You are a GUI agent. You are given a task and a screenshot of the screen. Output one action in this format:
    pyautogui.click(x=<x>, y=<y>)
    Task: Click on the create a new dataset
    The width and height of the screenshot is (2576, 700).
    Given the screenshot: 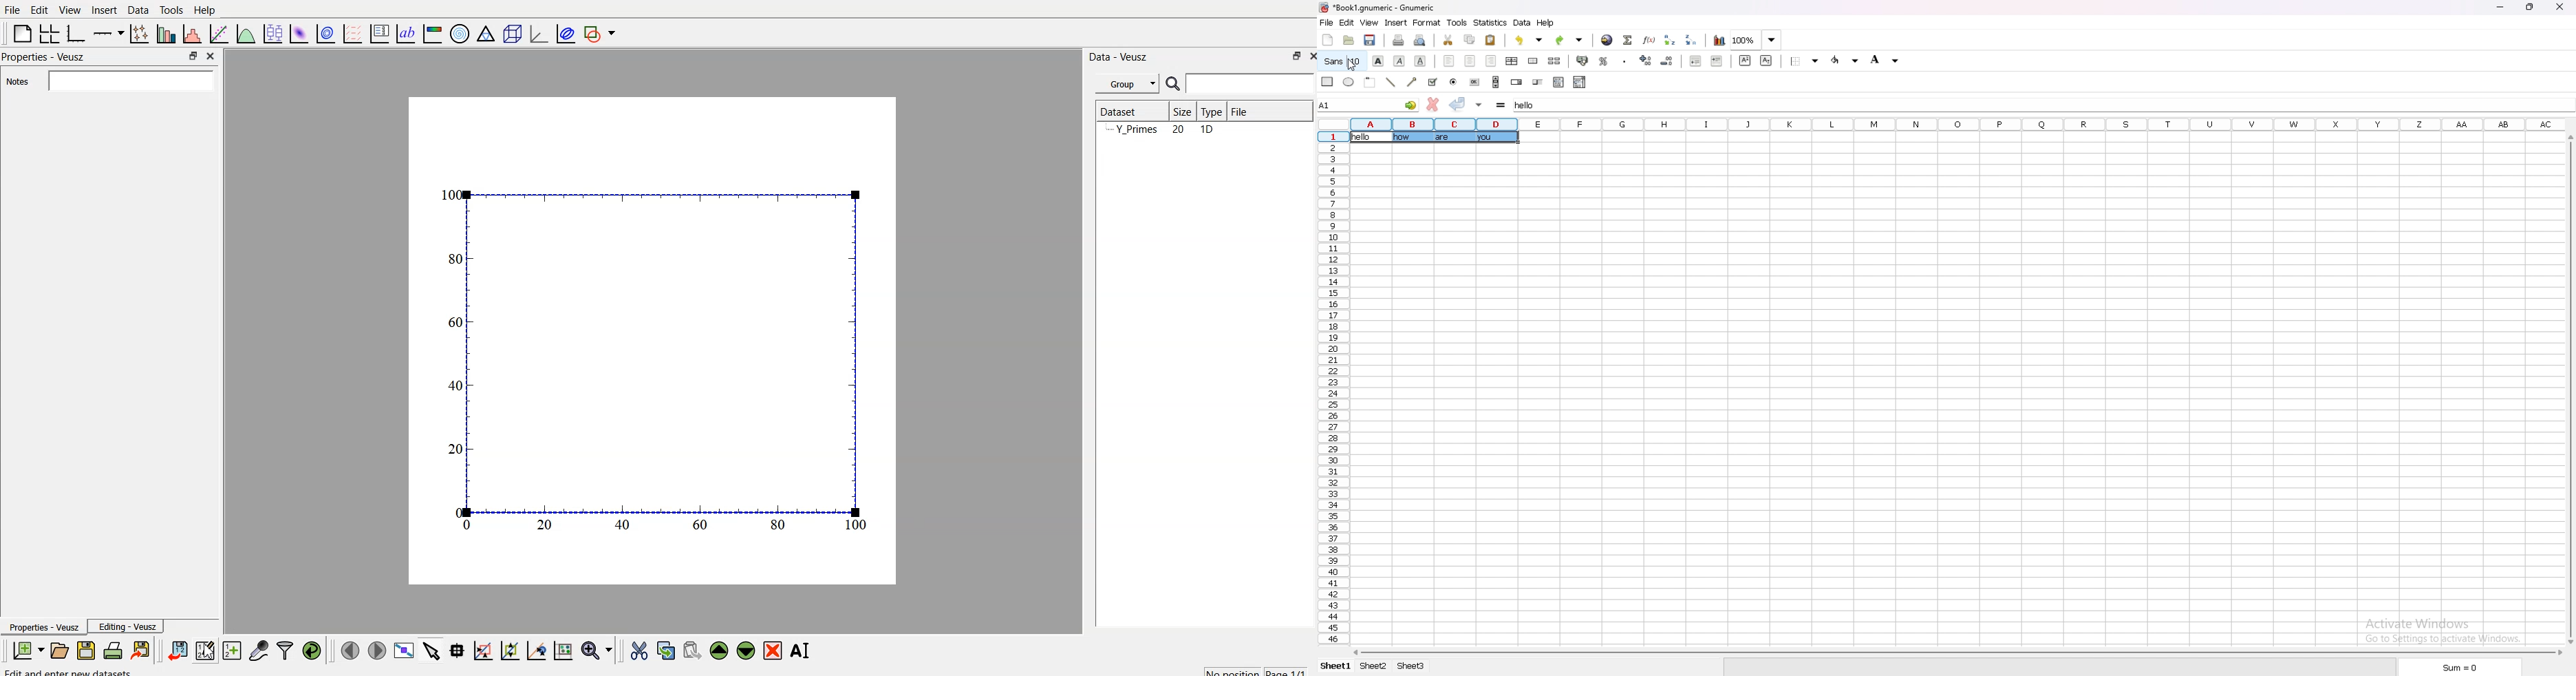 What is the action you would take?
    pyautogui.click(x=232, y=652)
    